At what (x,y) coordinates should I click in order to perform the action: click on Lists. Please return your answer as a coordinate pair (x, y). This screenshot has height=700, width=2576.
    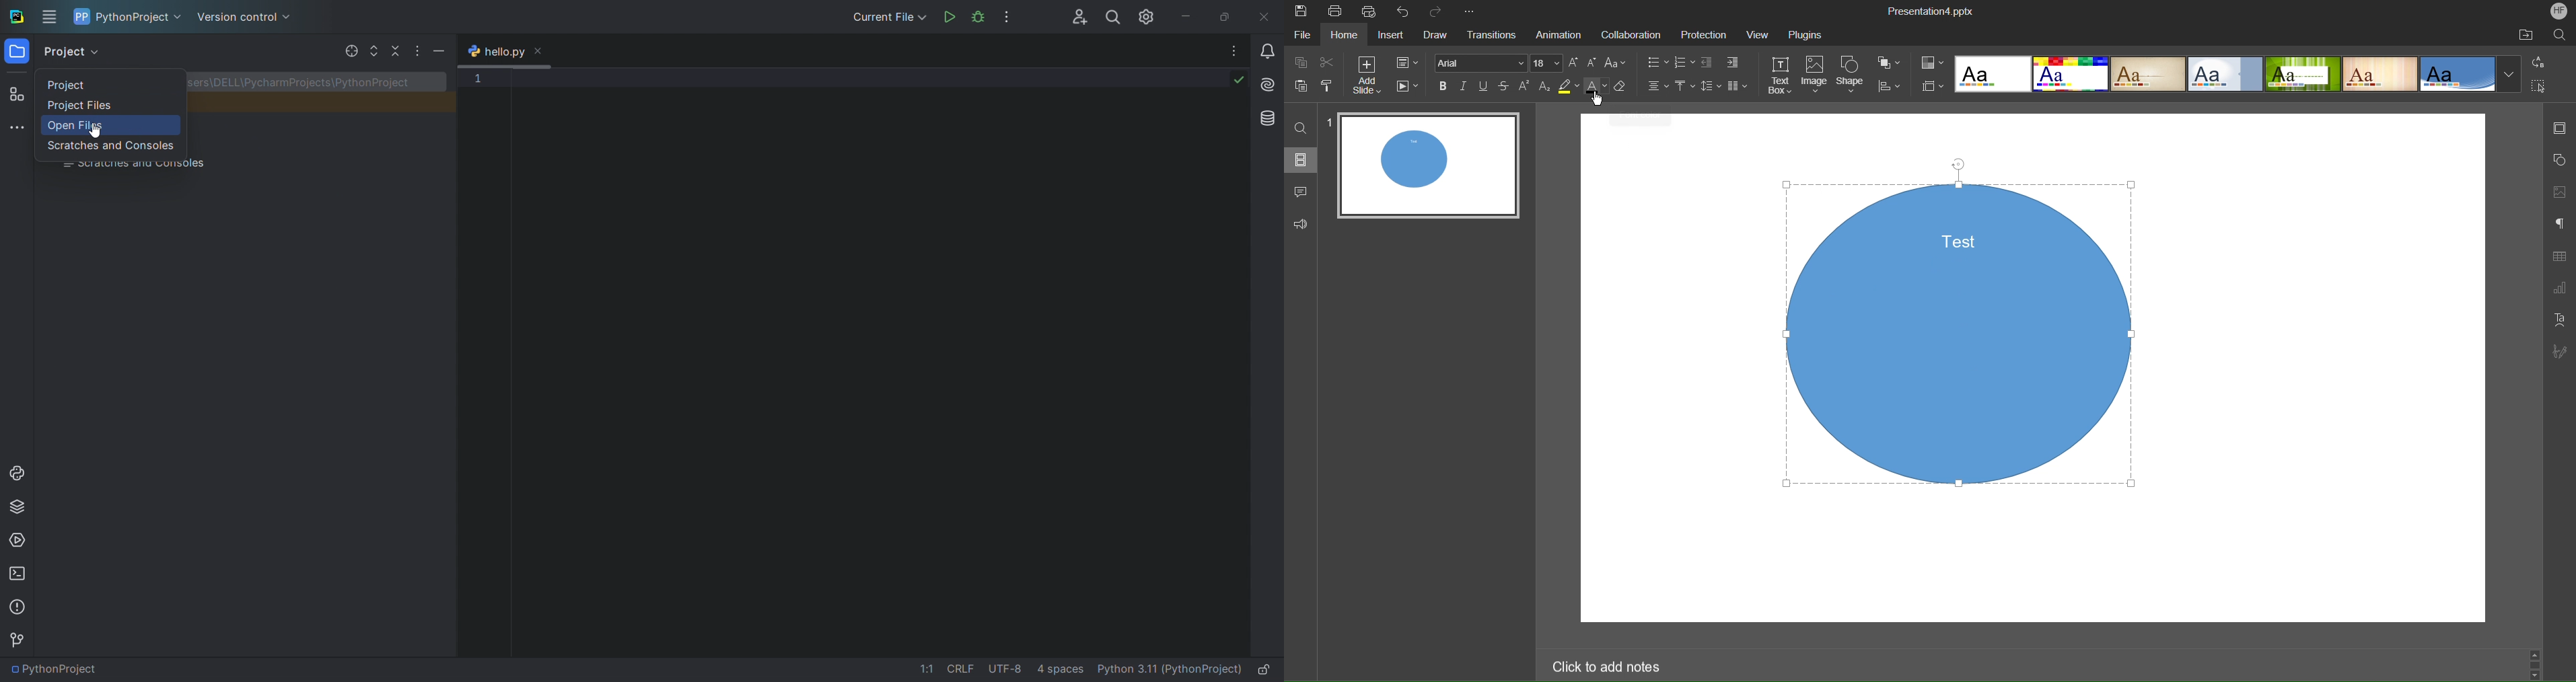
    Looking at the image, I should click on (1655, 63).